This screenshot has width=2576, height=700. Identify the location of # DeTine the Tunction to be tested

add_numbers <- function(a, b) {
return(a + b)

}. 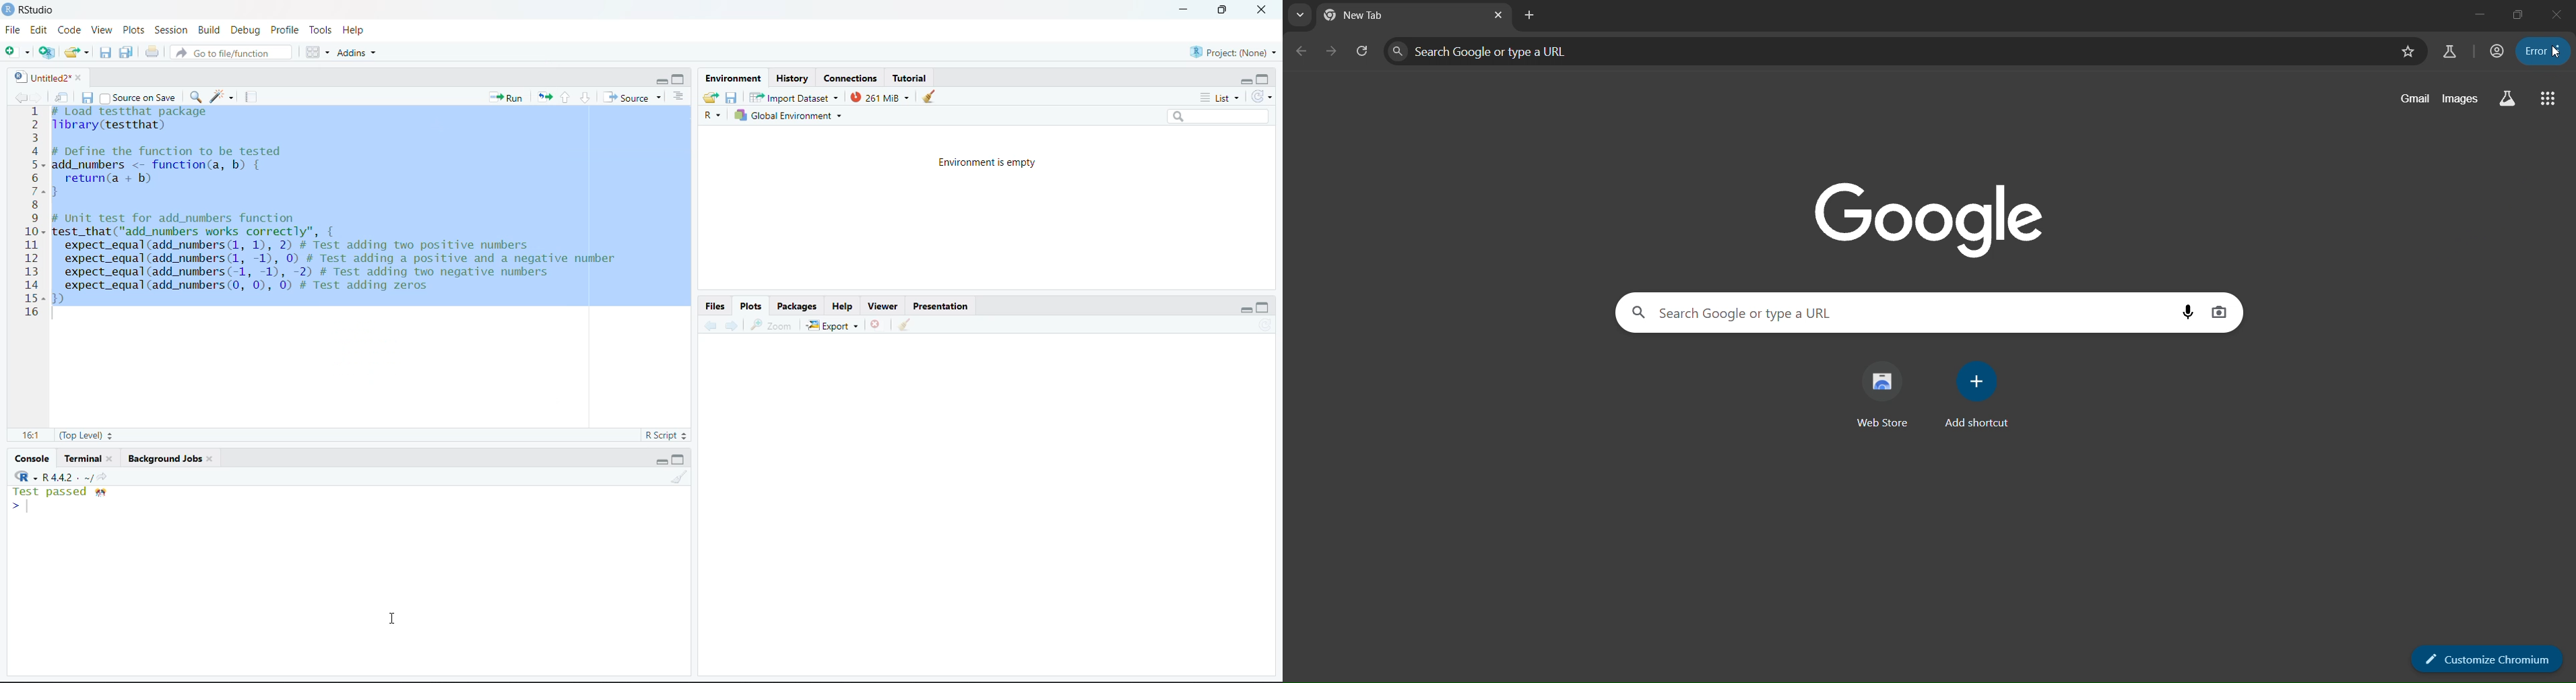
(168, 173).